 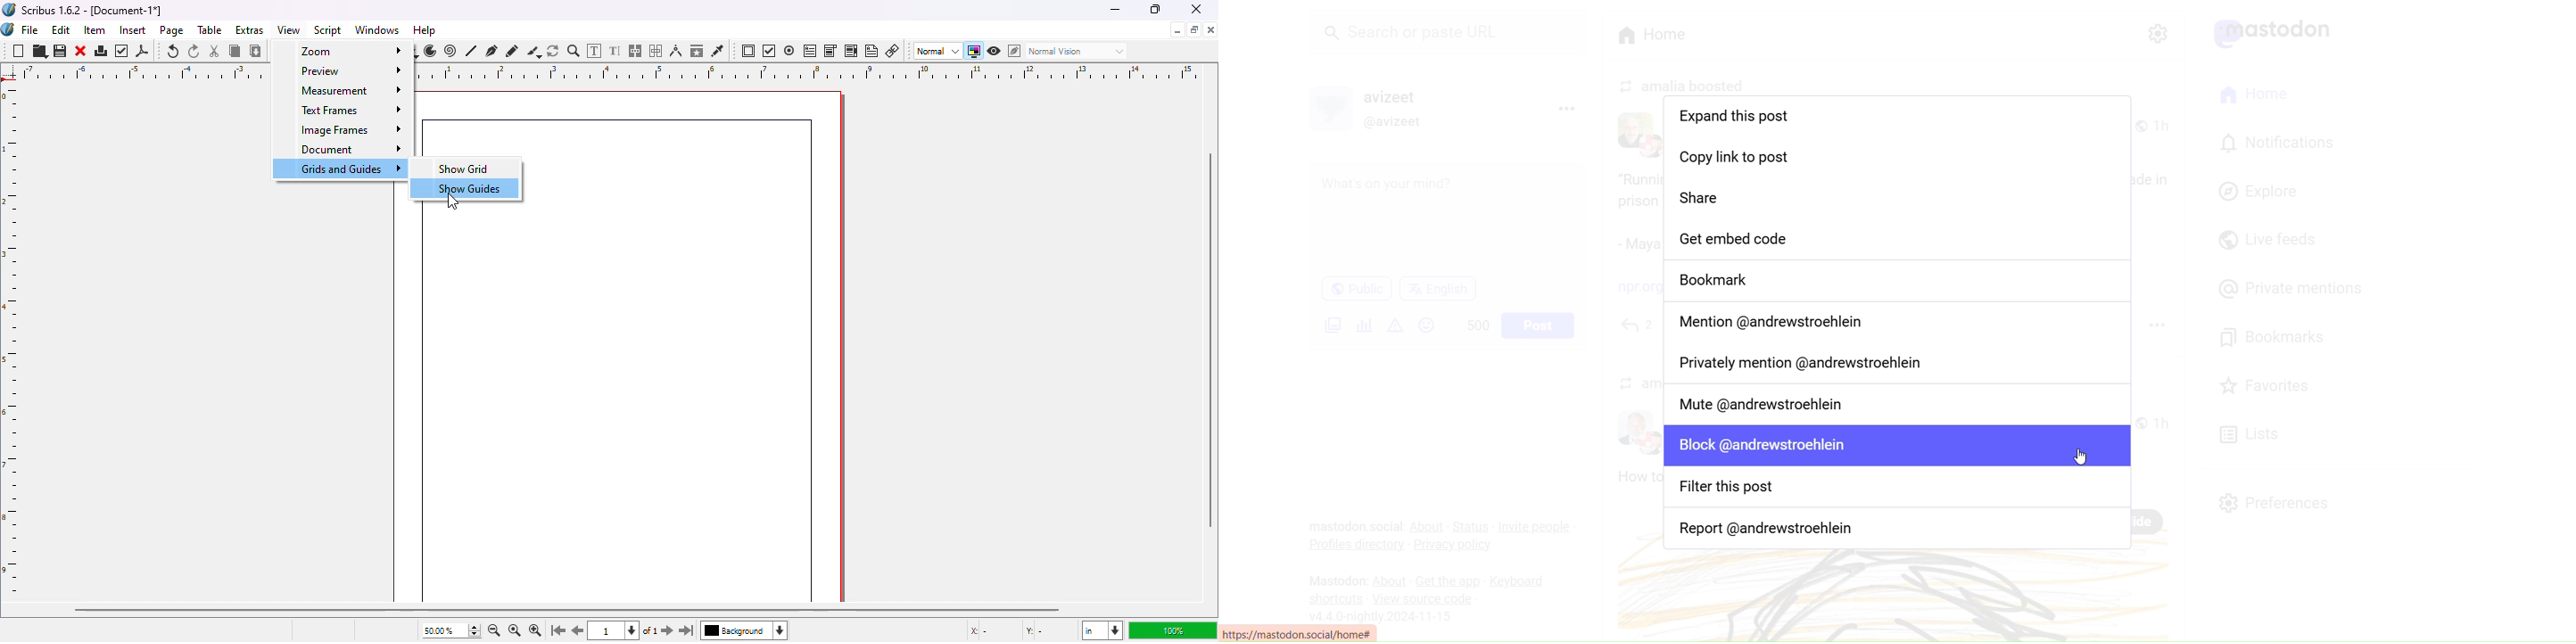 What do you see at coordinates (61, 52) in the screenshot?
I see `save` at bounding box center [61, 52].